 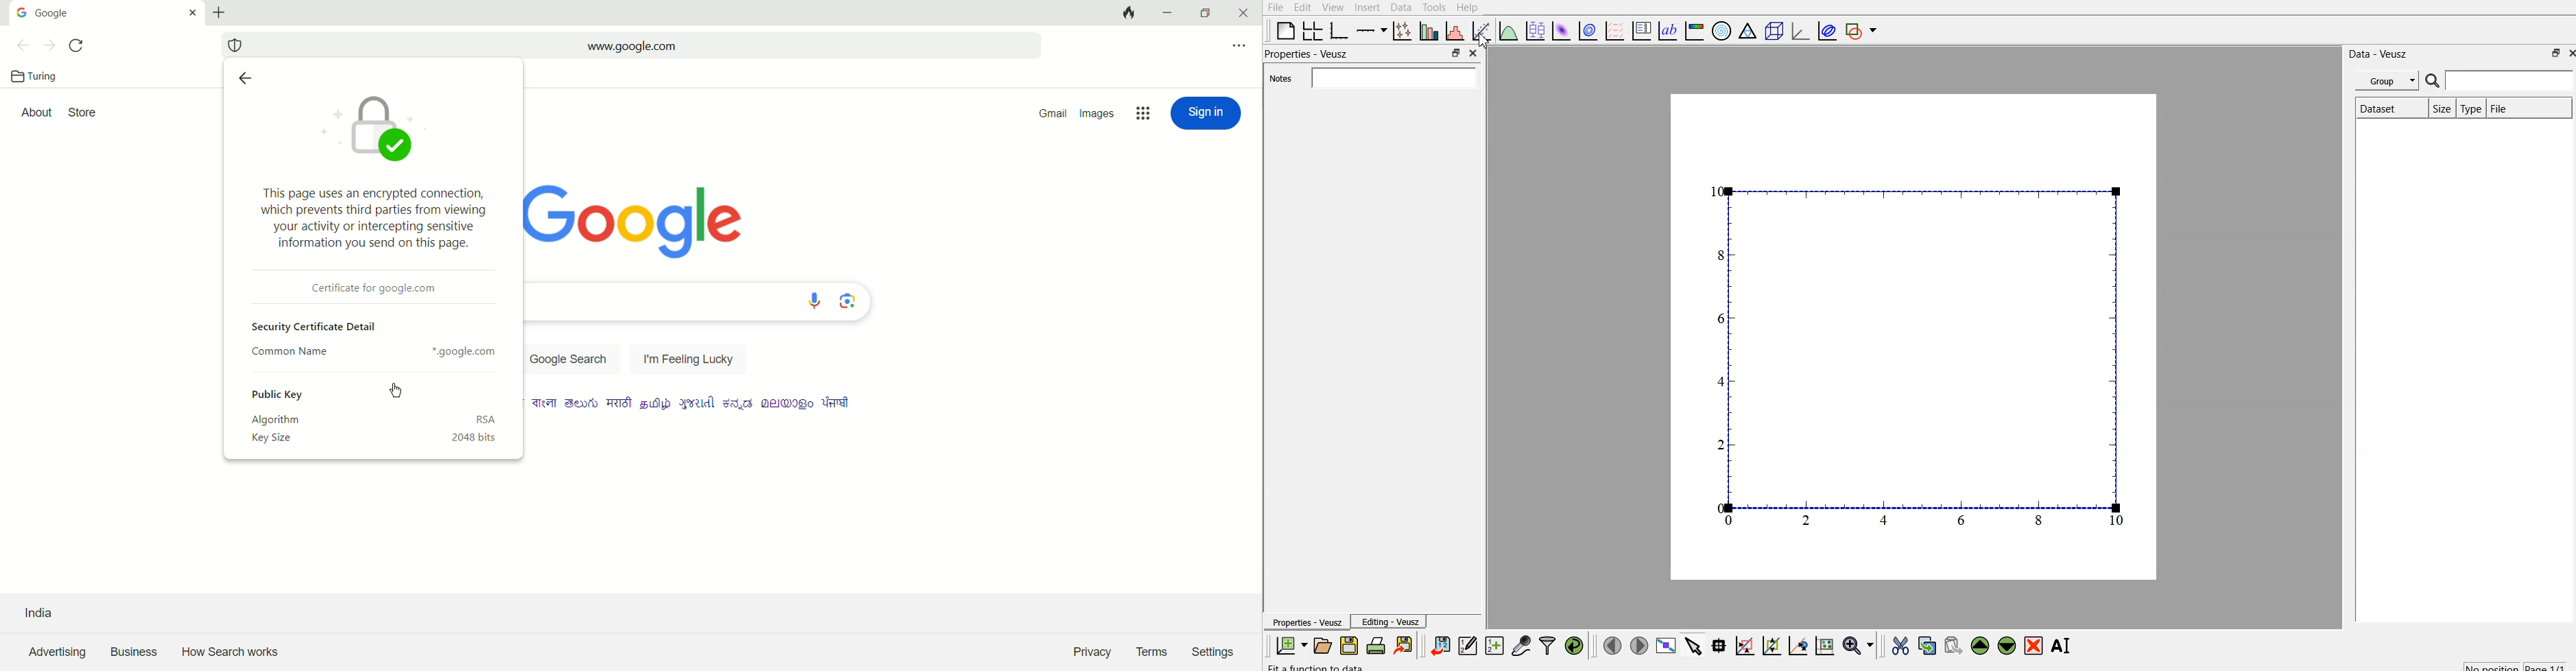 What do you see at coordinates (1928, 647) in the screenshot?
I see `copy the selected widget` at bounding box center [1928, 647].